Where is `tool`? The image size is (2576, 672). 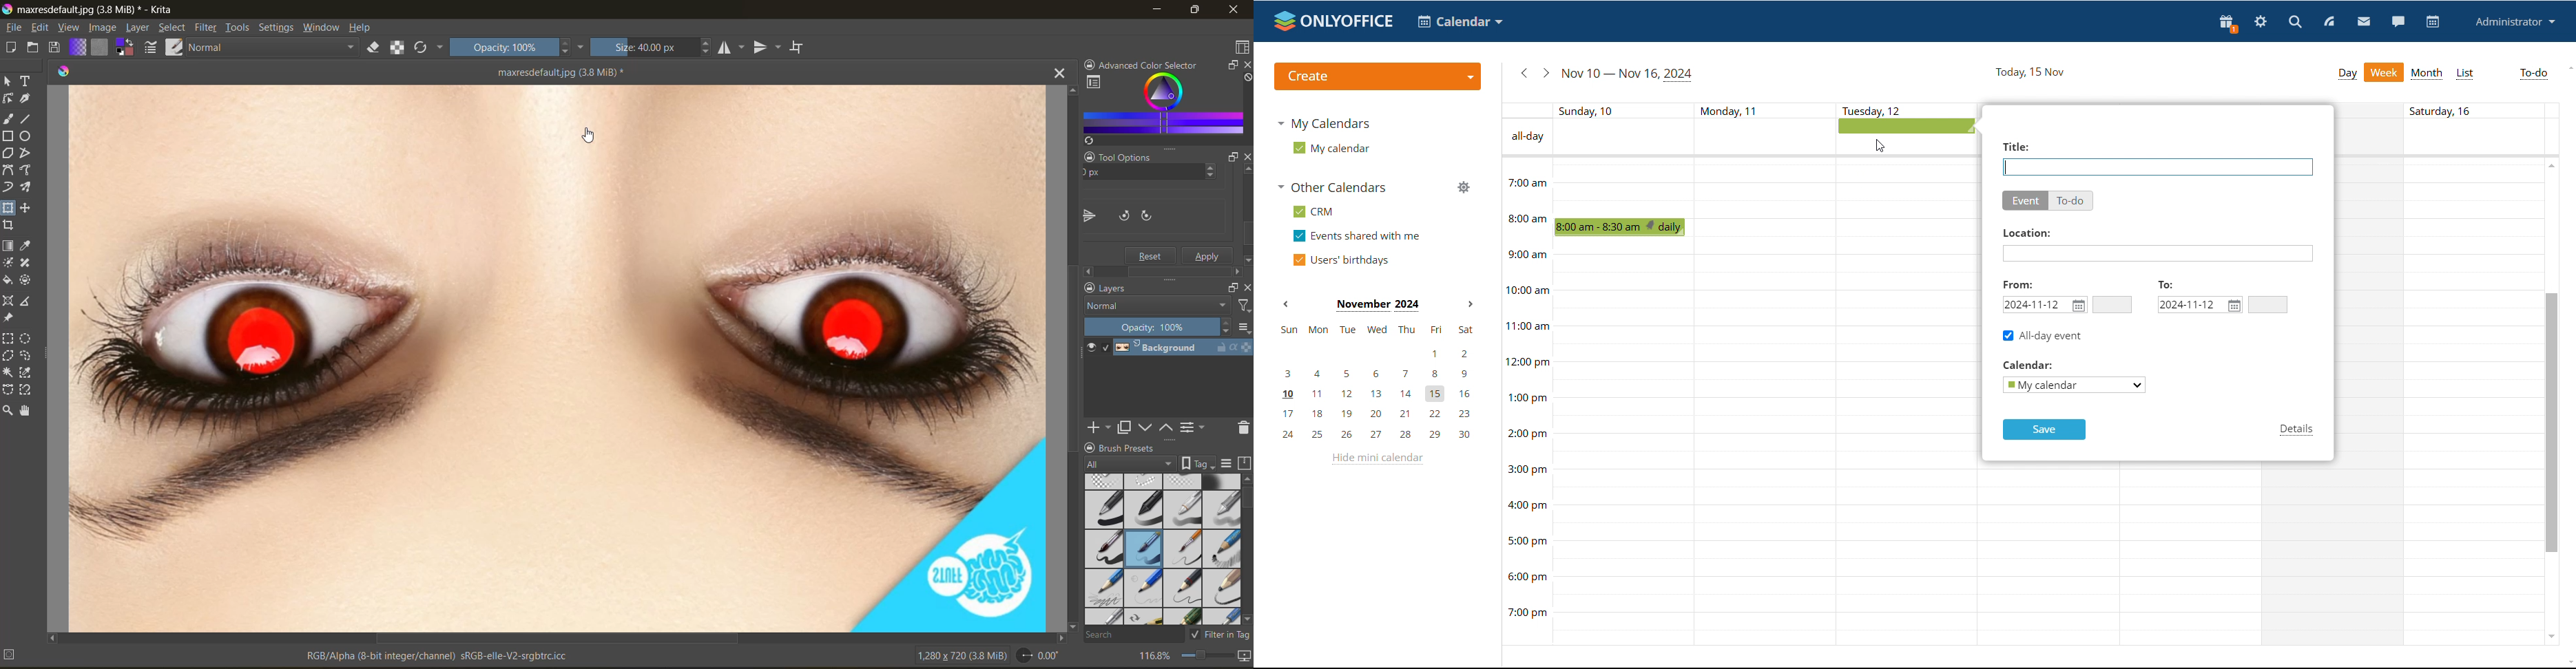 tool is located at coordinates (29, 169).